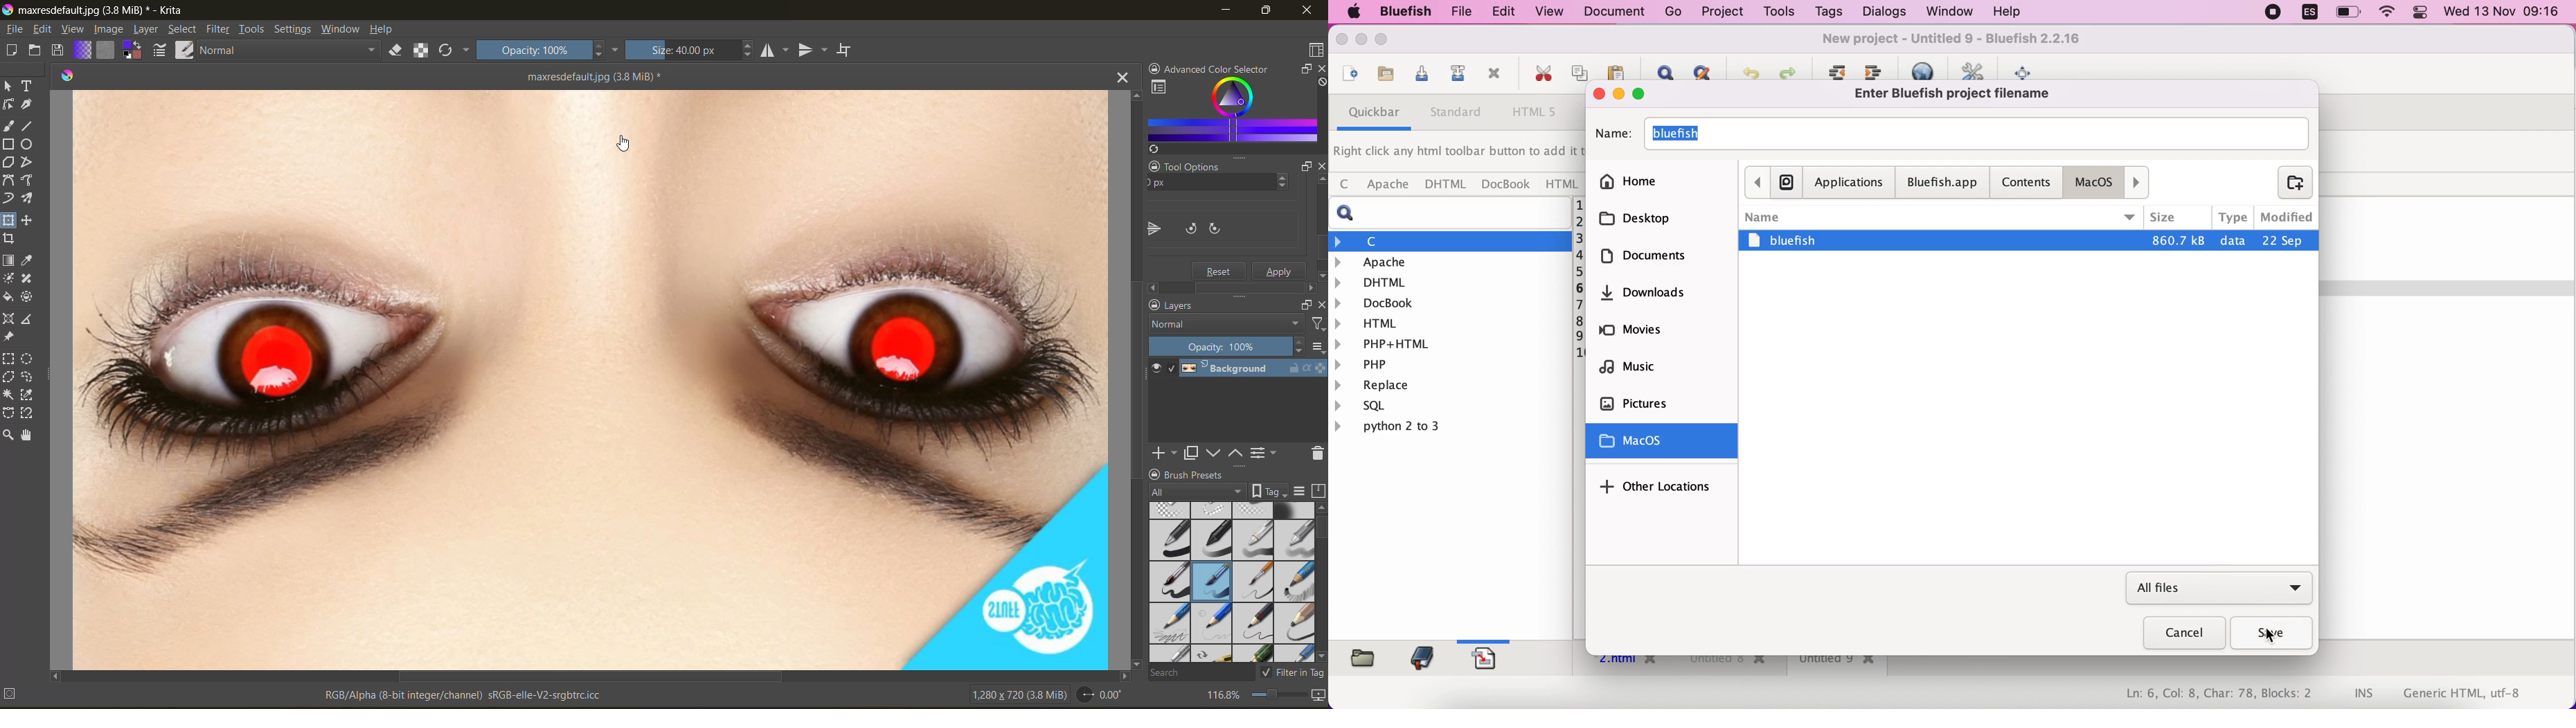  Describe the element at coordinates (30, 376) in the screenshot. I see `tool` at that location.